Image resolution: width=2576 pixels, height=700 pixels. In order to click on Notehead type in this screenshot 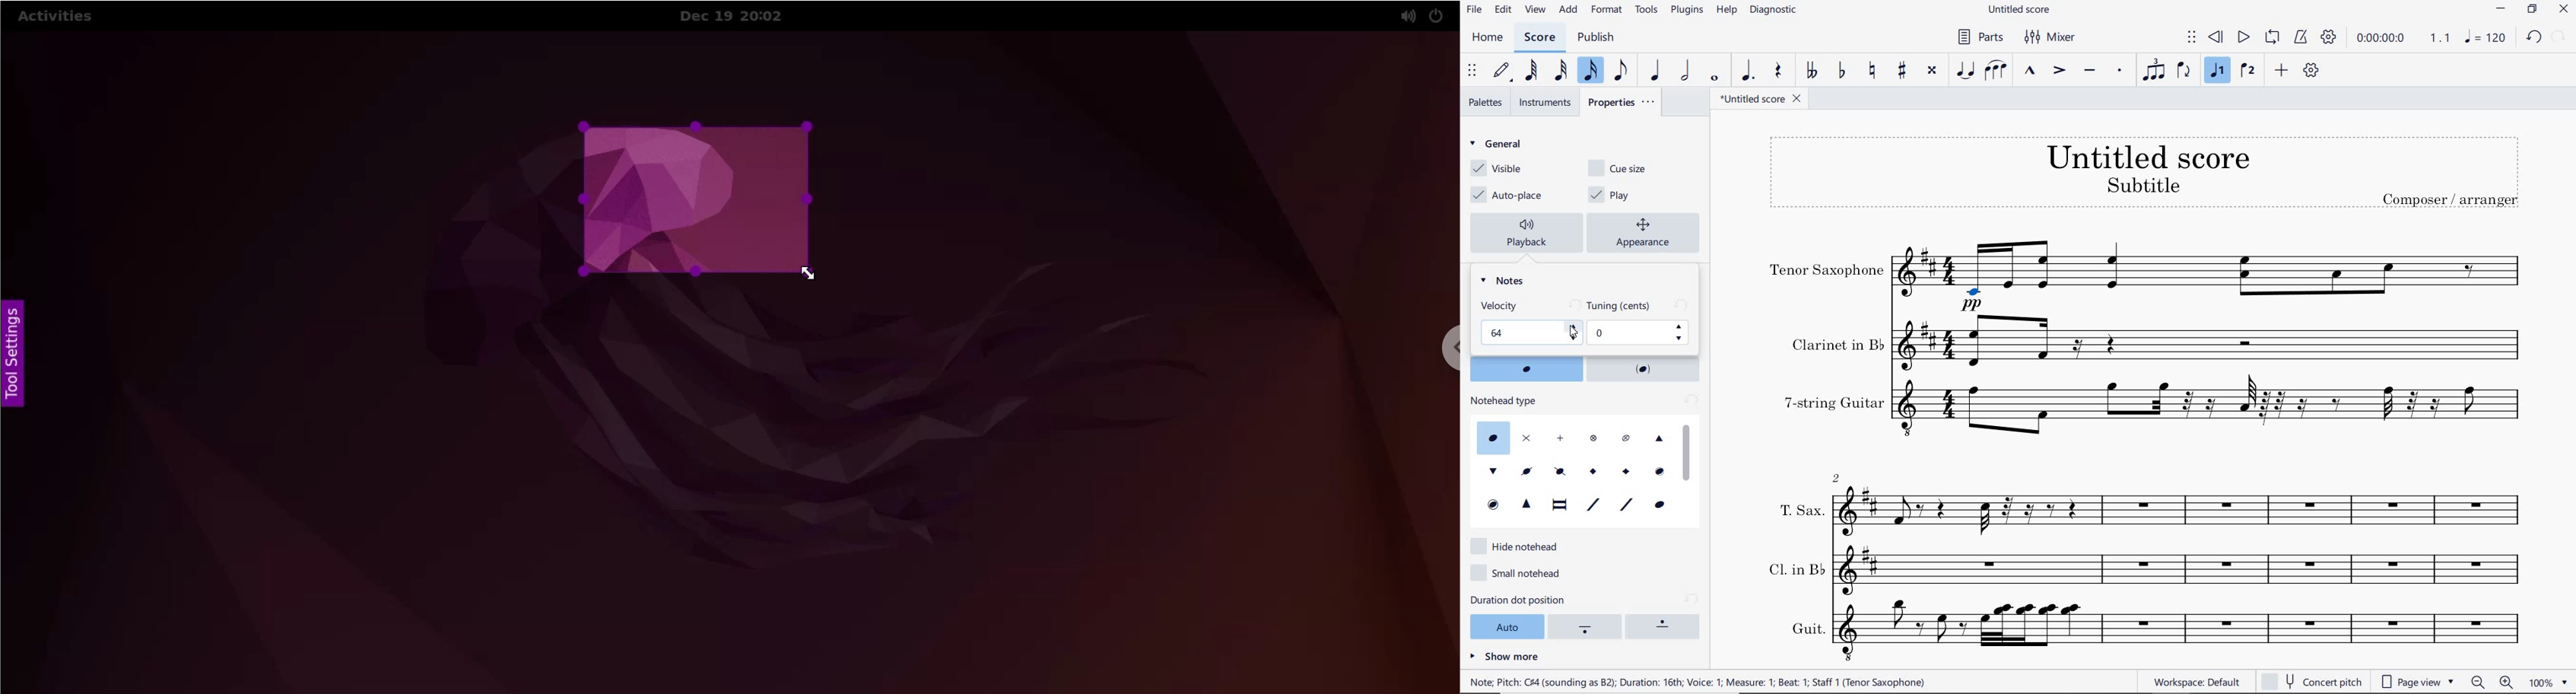, I will do `click(1567, 469)`.